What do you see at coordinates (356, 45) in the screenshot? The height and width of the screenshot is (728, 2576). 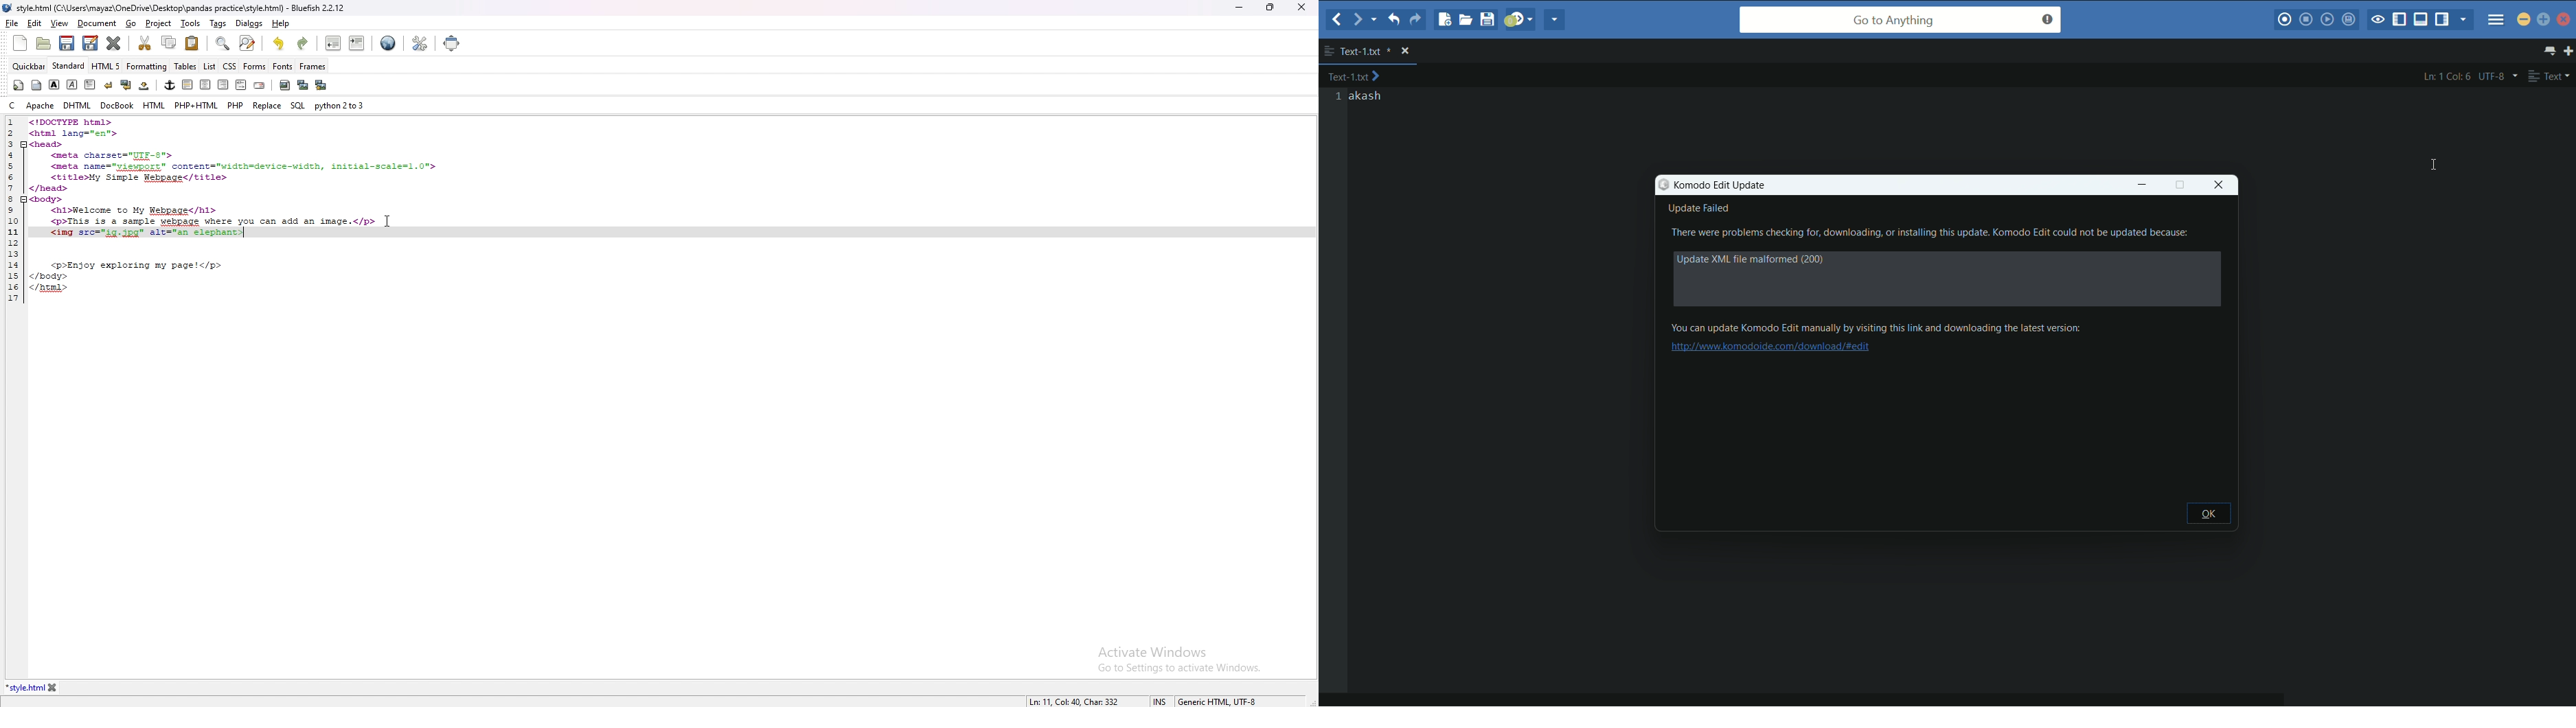 I see `indent` at bounding box center [356, 45].